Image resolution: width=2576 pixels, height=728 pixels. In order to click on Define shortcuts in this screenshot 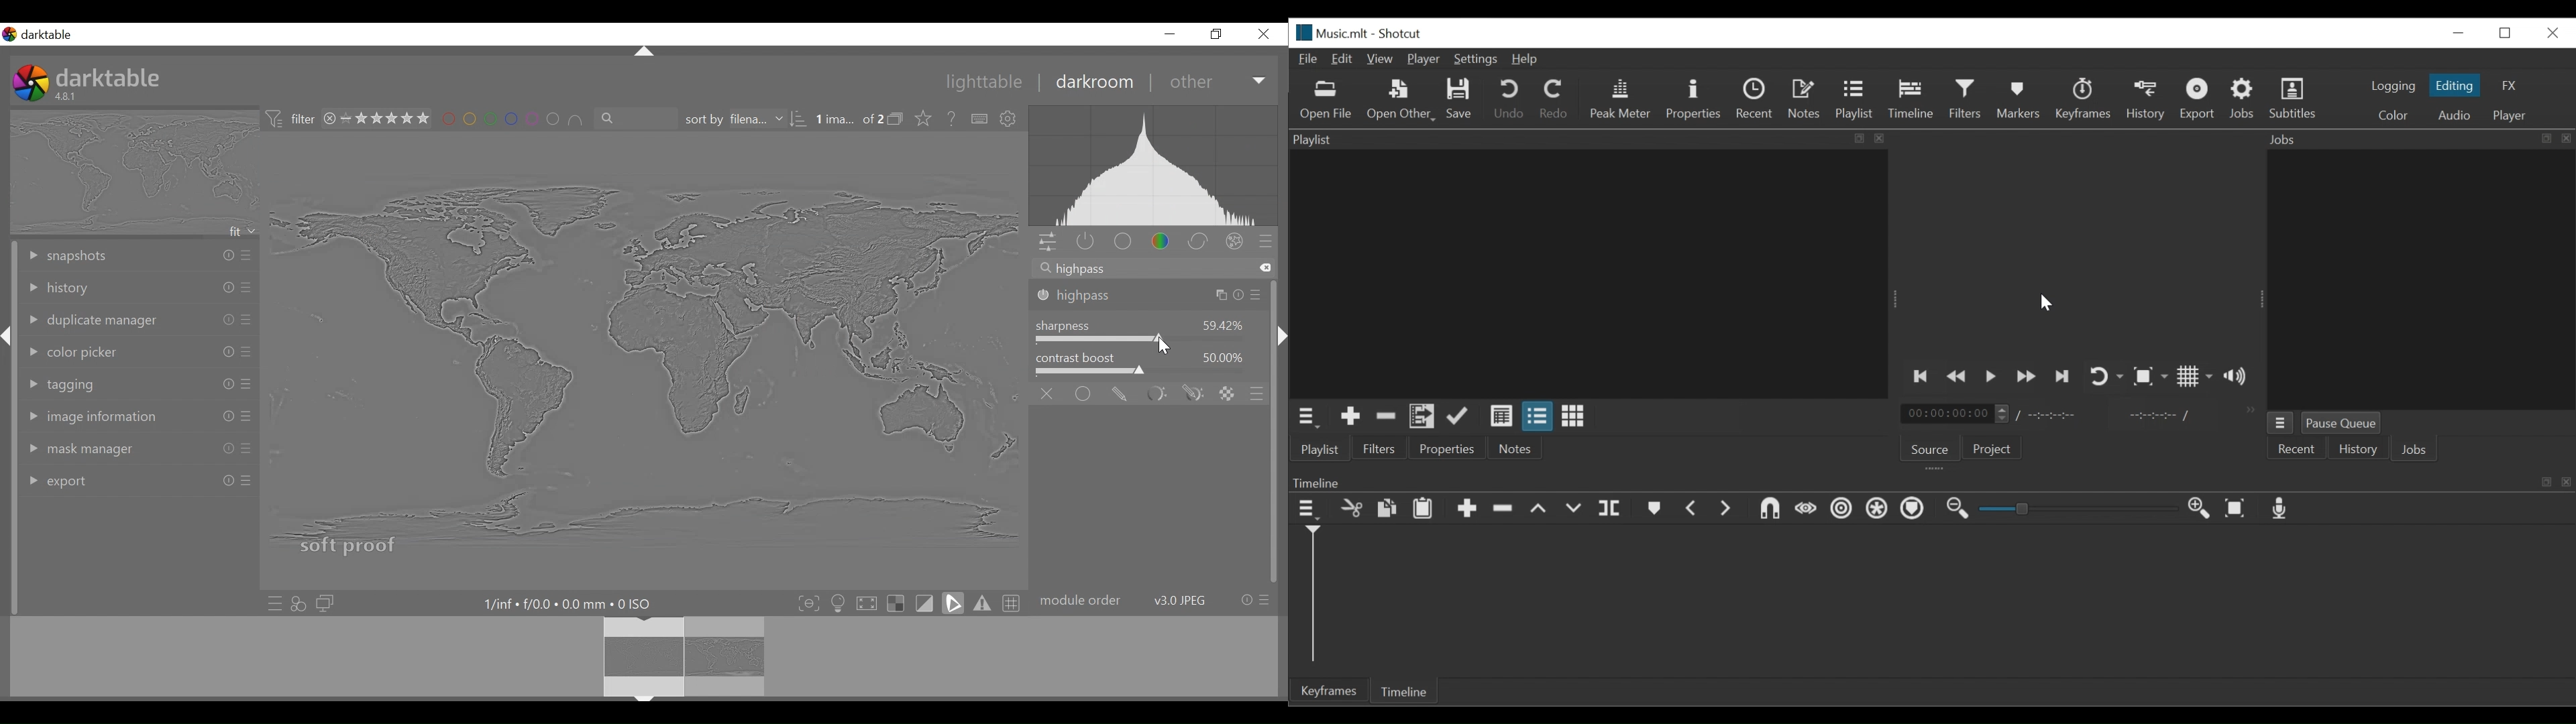, I will do `click(979, 119)`.